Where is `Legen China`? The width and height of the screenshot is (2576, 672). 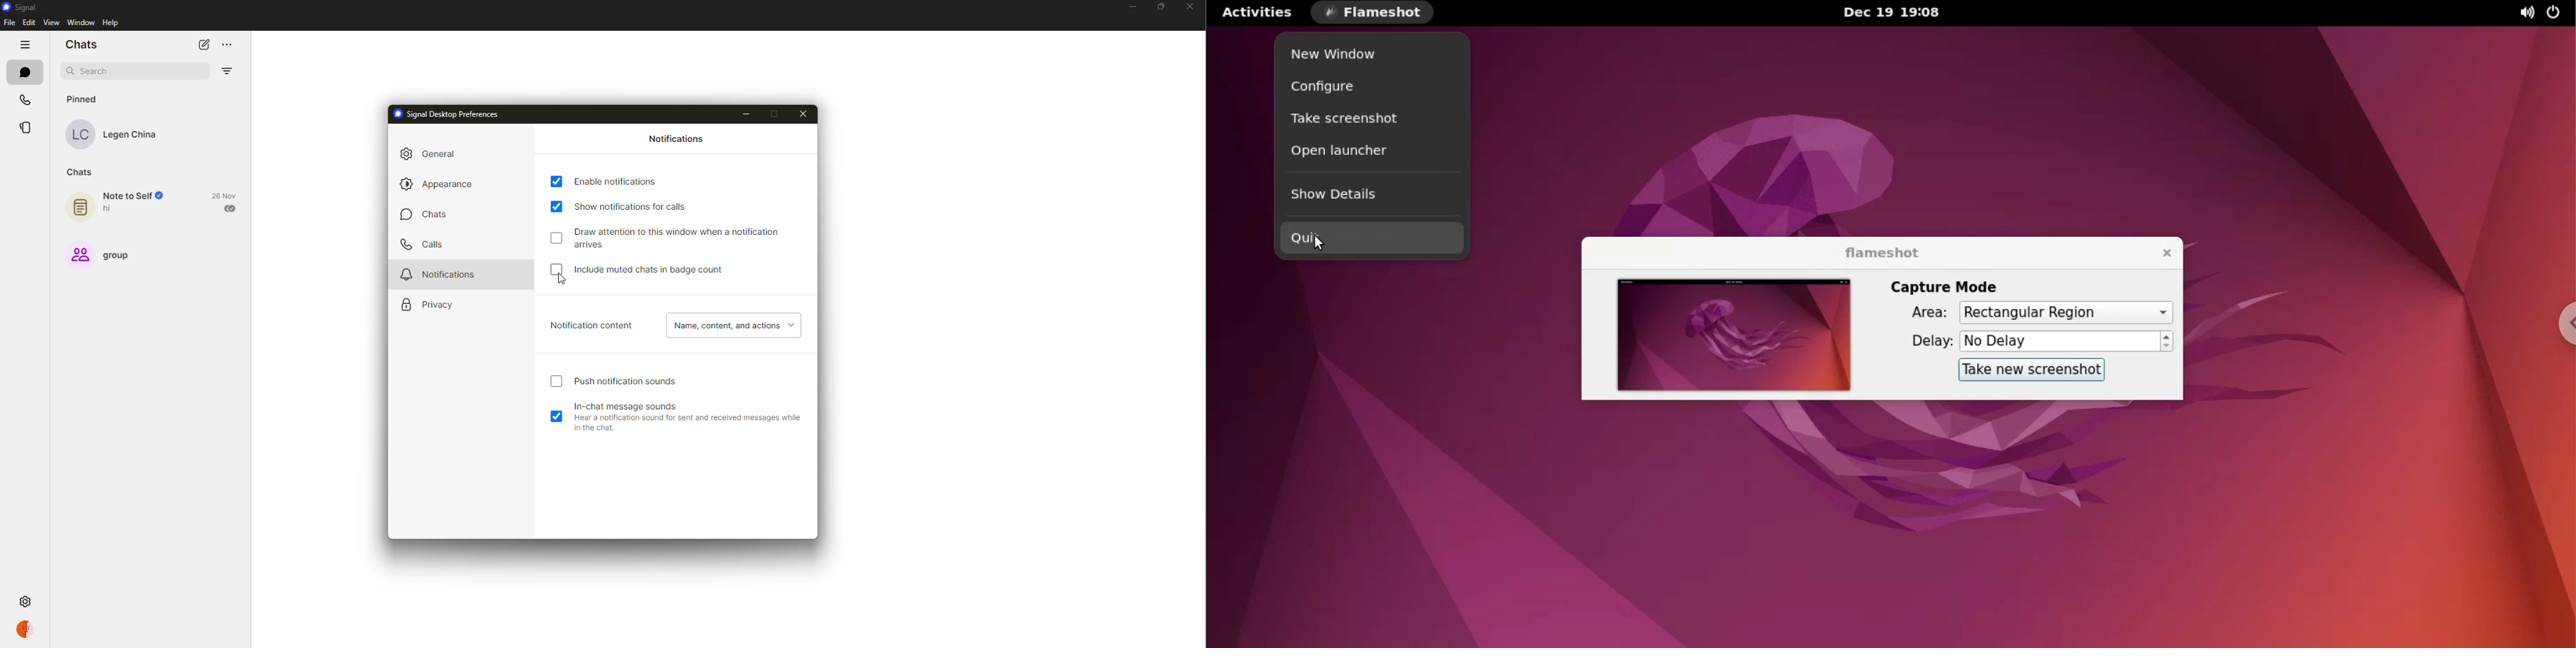 Legen China is located at coordinates (131, 135).